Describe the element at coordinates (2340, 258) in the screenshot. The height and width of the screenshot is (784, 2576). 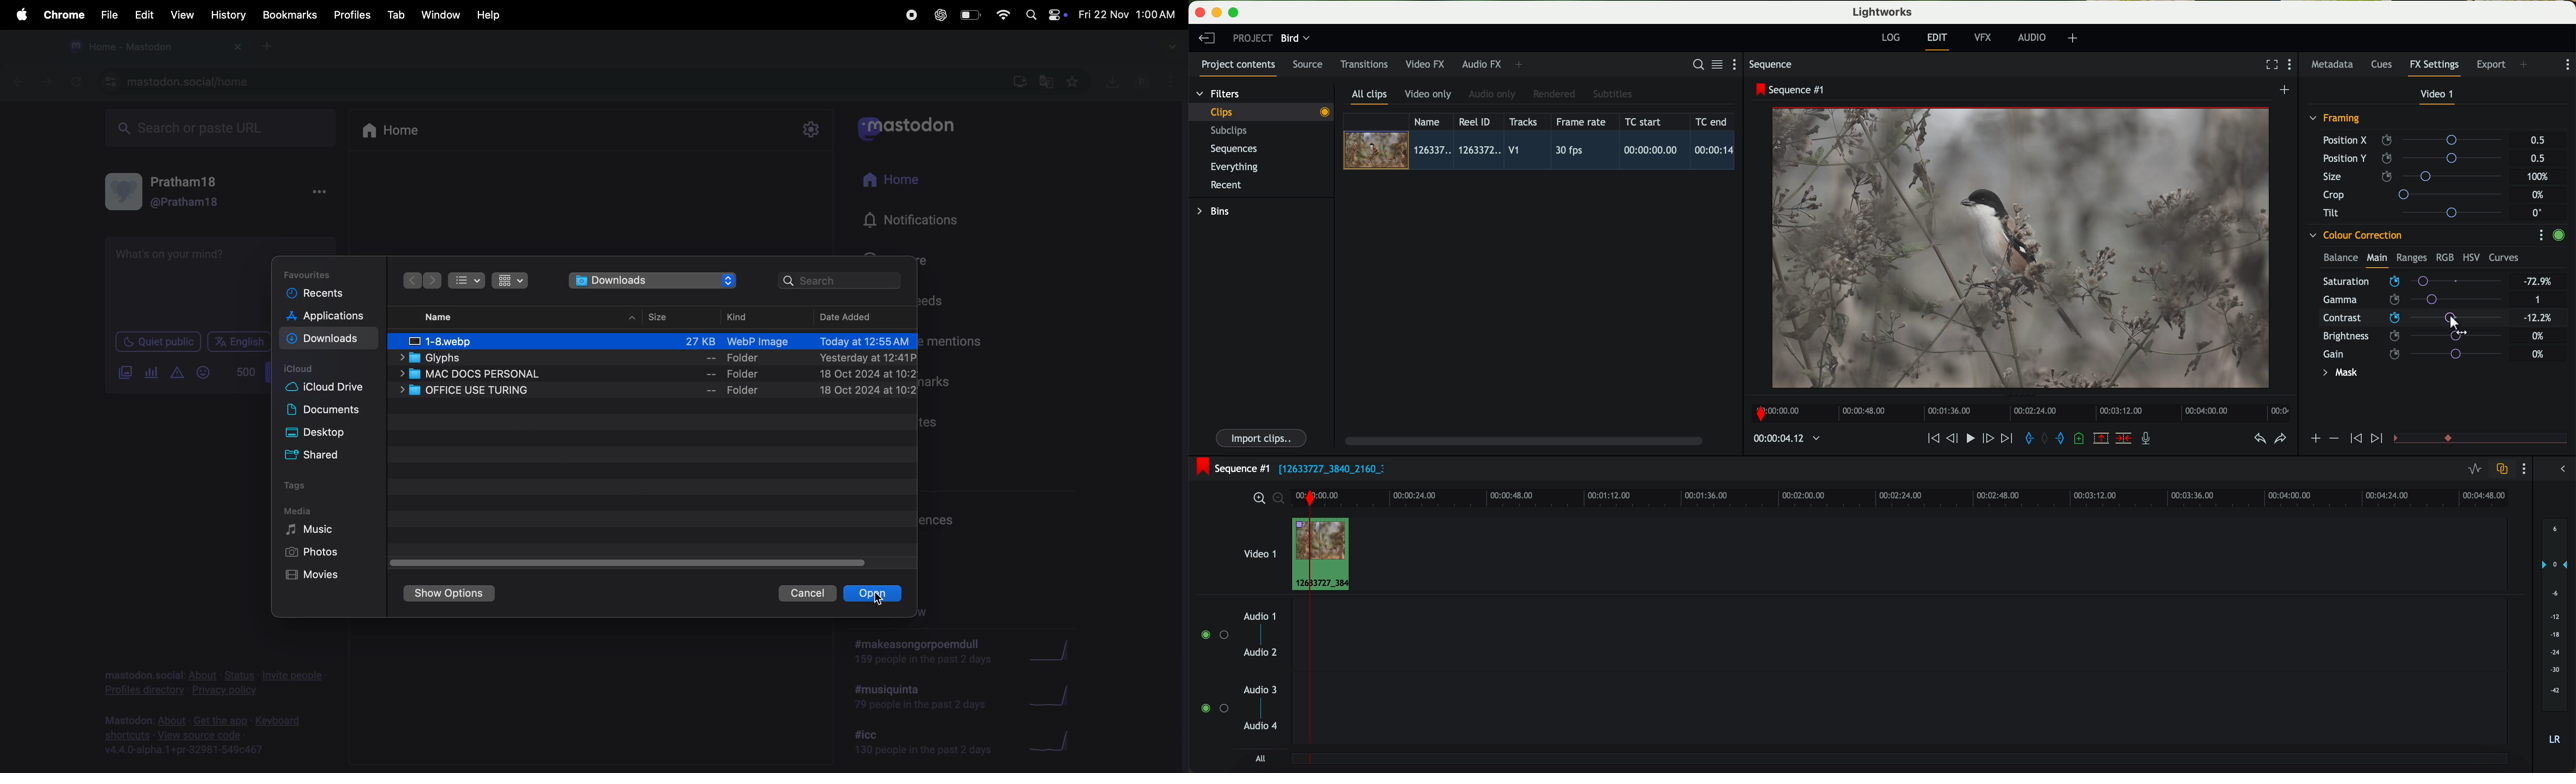
I see `balance` at that location.